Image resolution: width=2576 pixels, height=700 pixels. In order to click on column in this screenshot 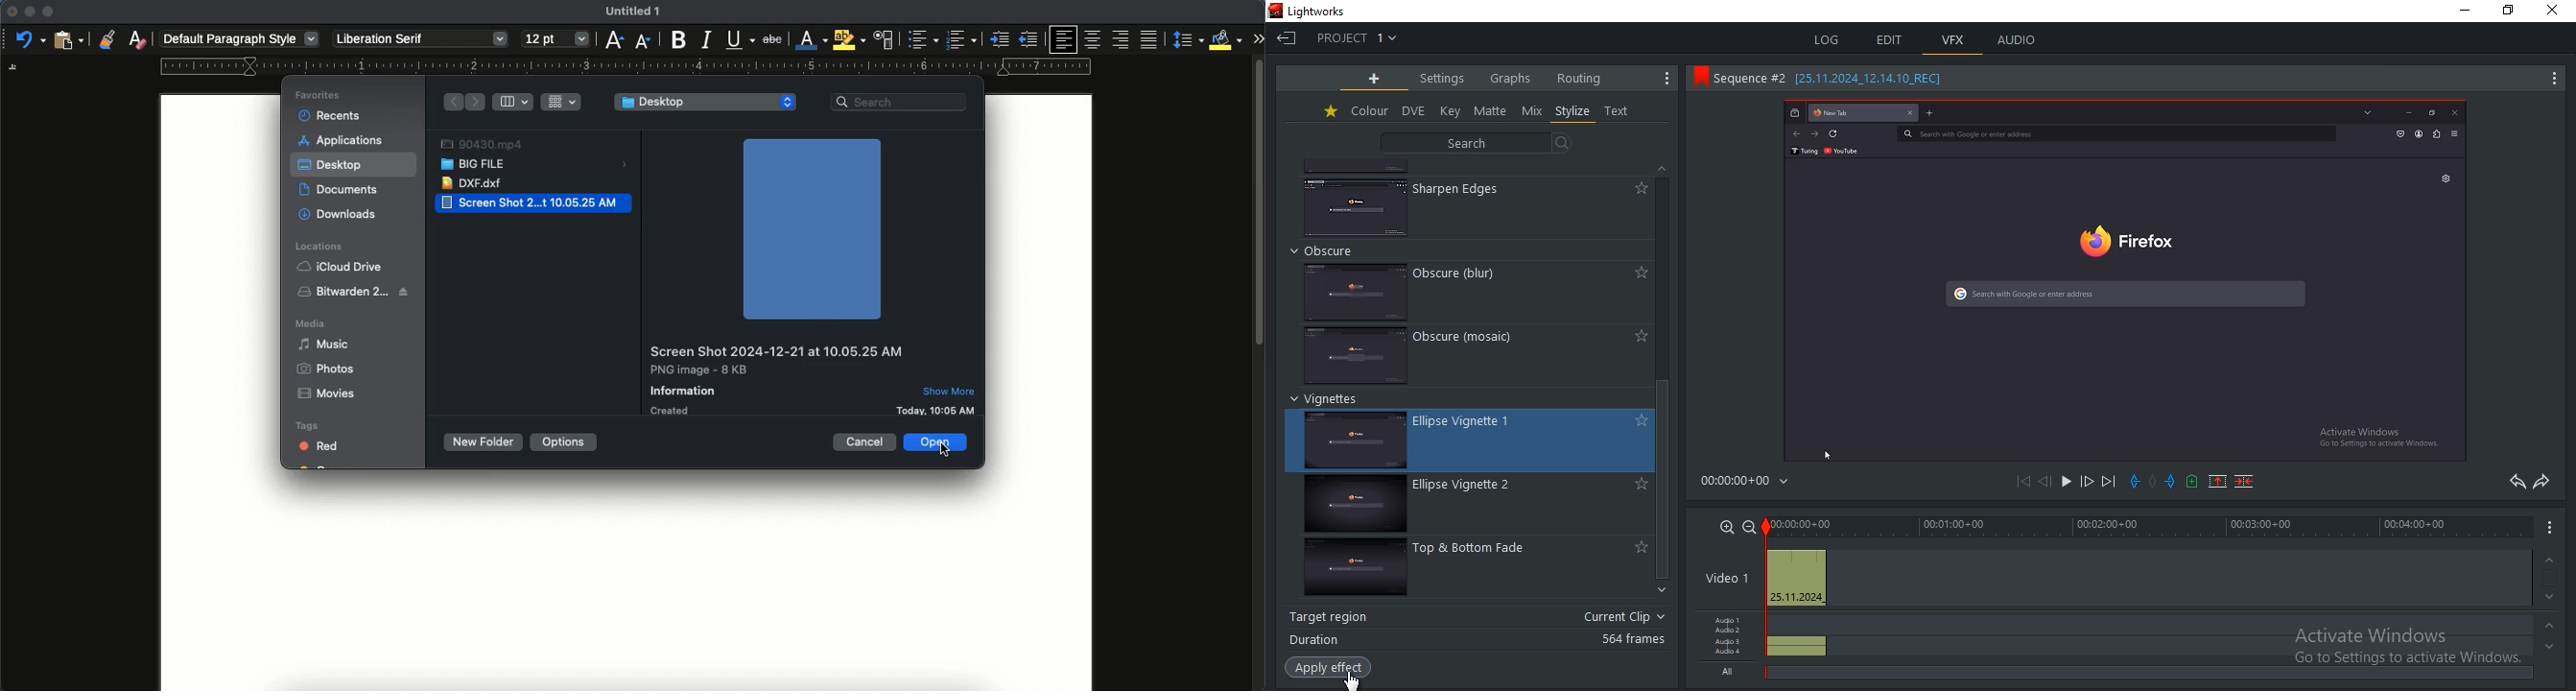, I will do `click(515, 102)`.